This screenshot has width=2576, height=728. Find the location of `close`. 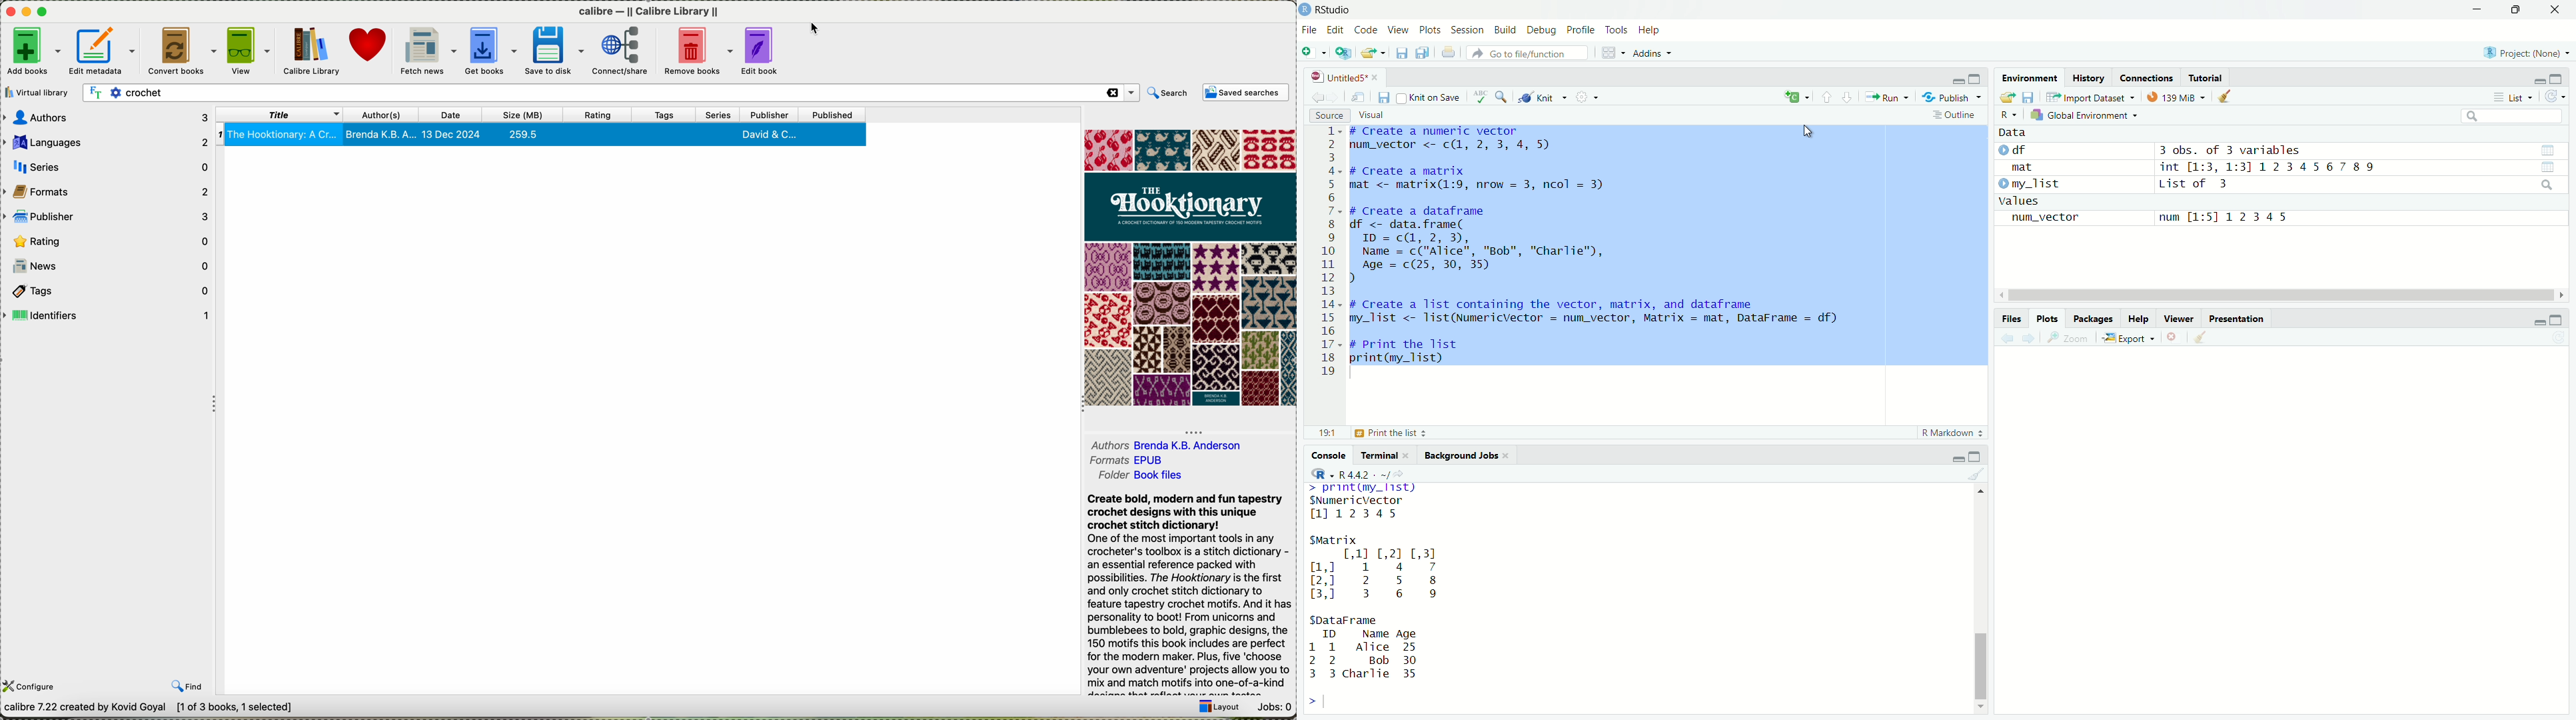

close is located at coordinates (2559, 10).